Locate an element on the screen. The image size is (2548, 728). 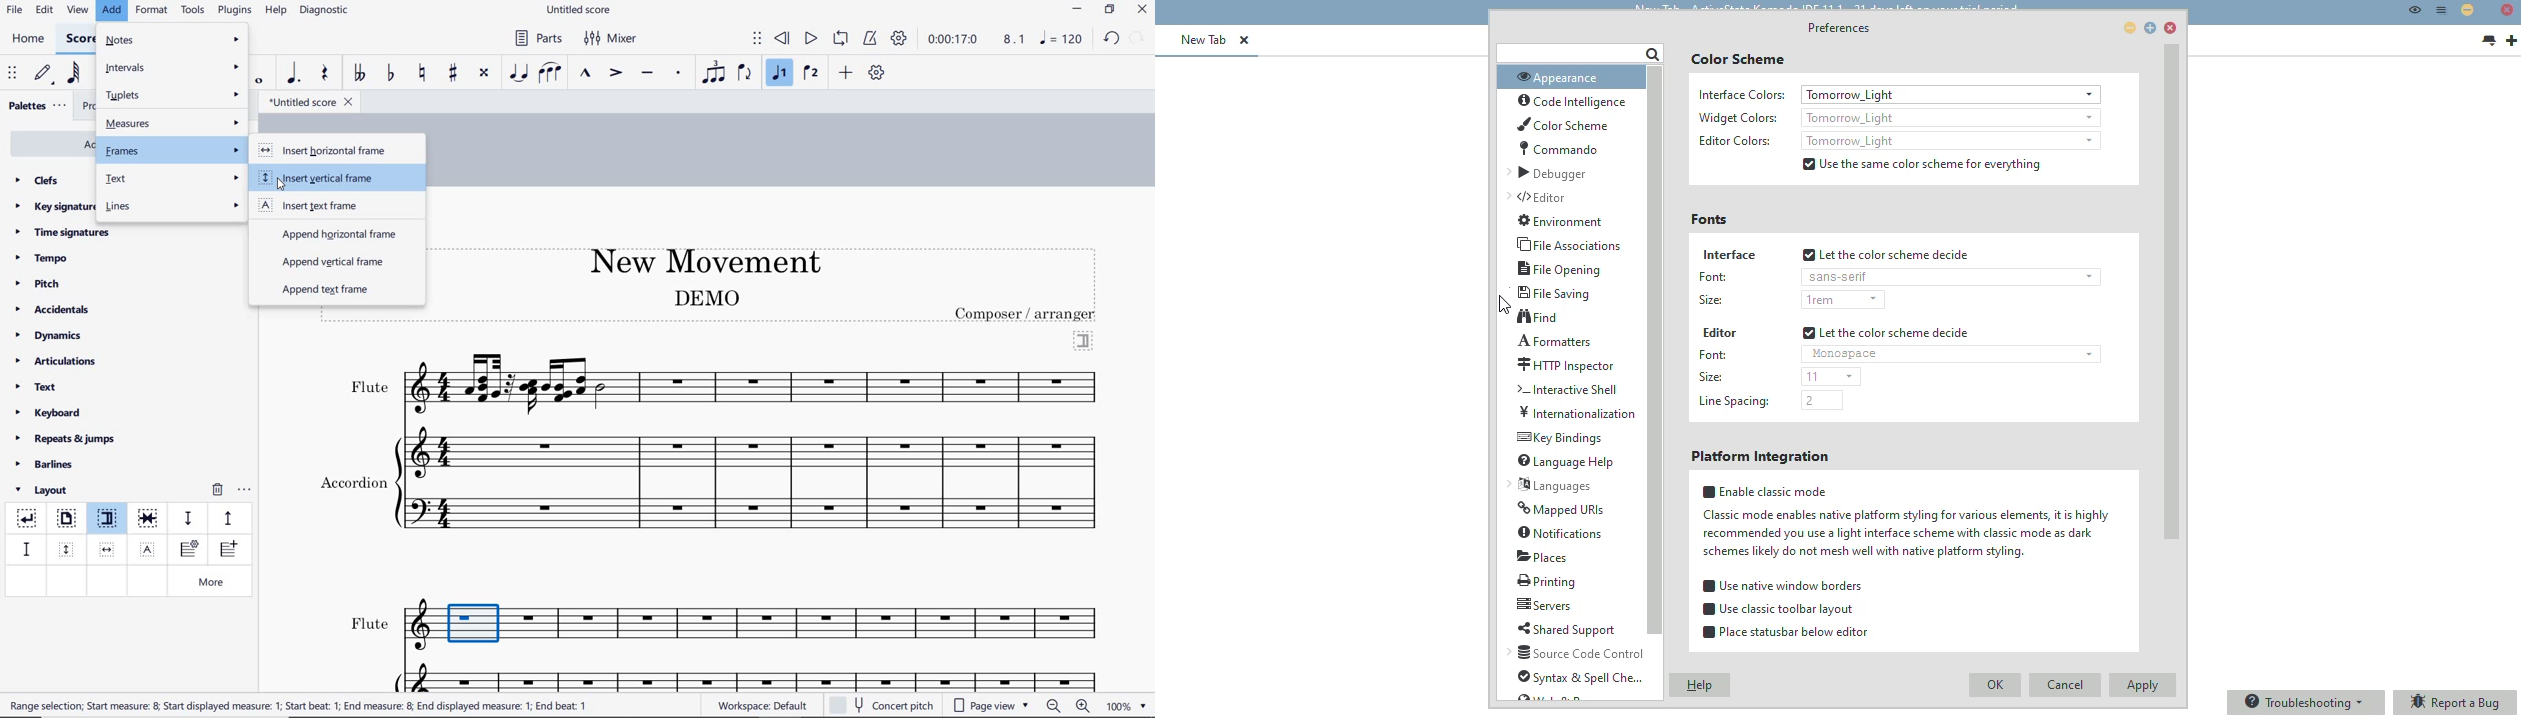
articulations is located at coordinates (57, 363).